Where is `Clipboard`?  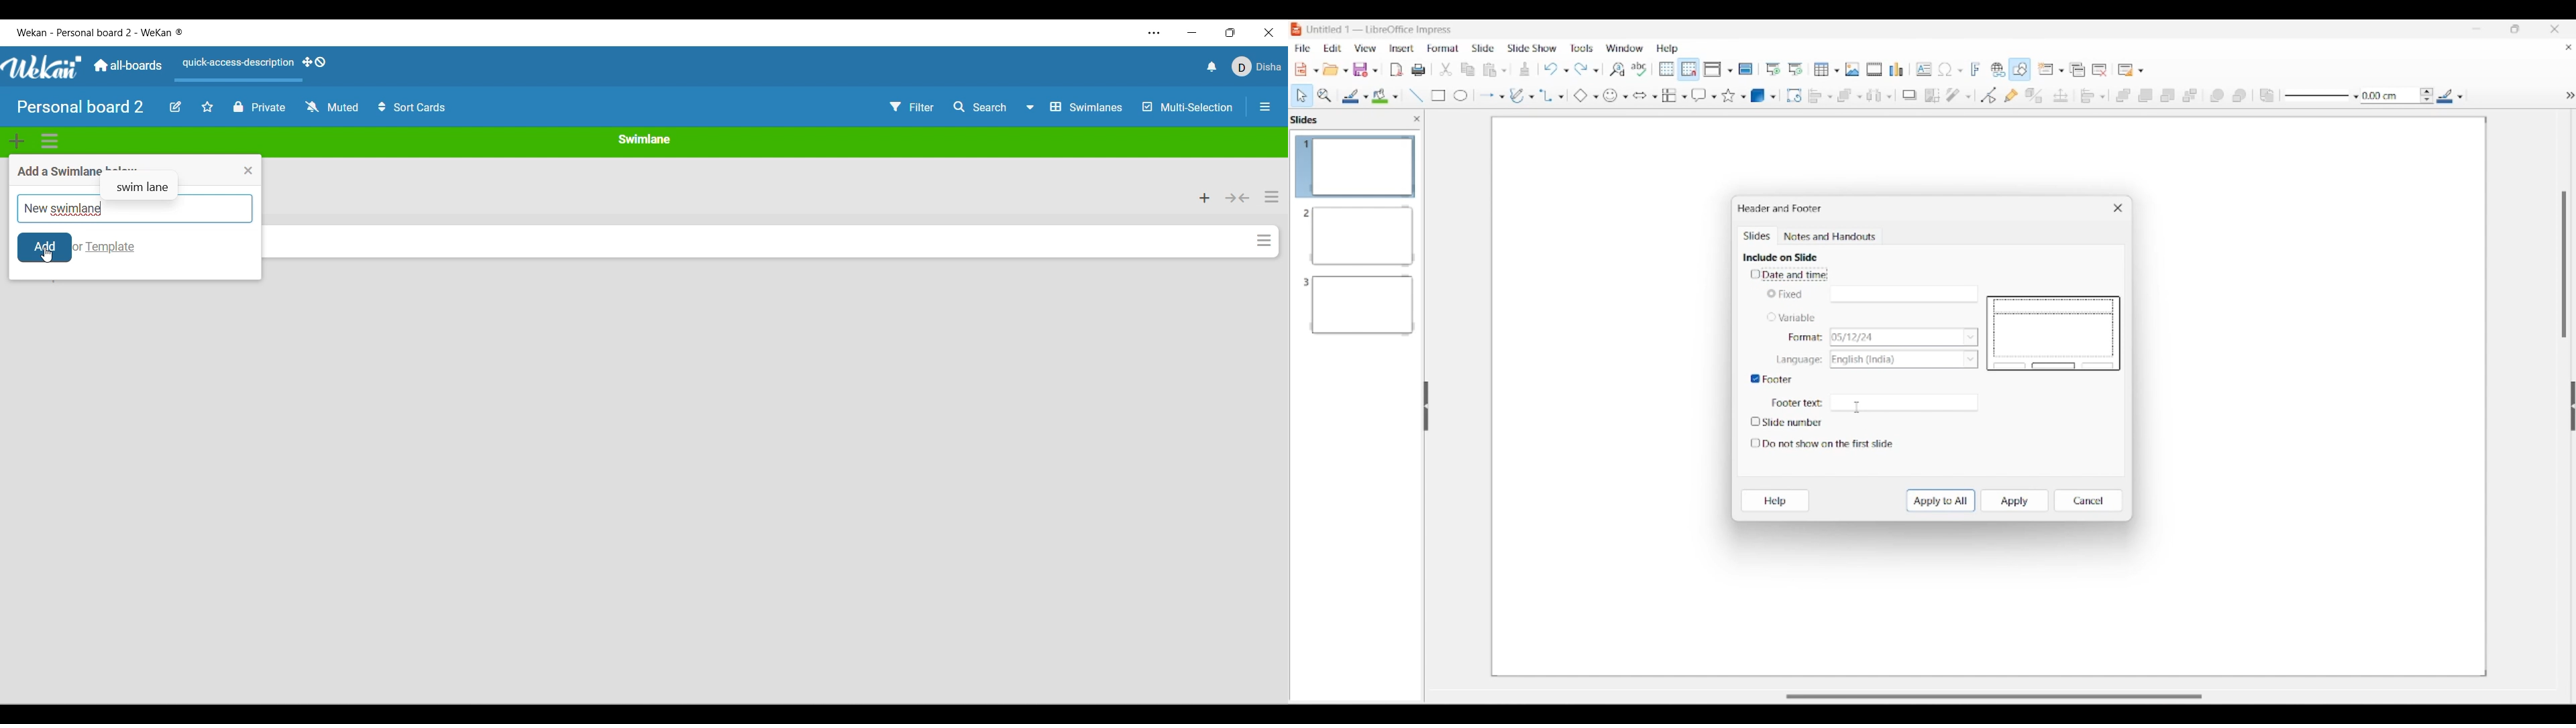 Clipboard is located at coordinates (1491, 70).